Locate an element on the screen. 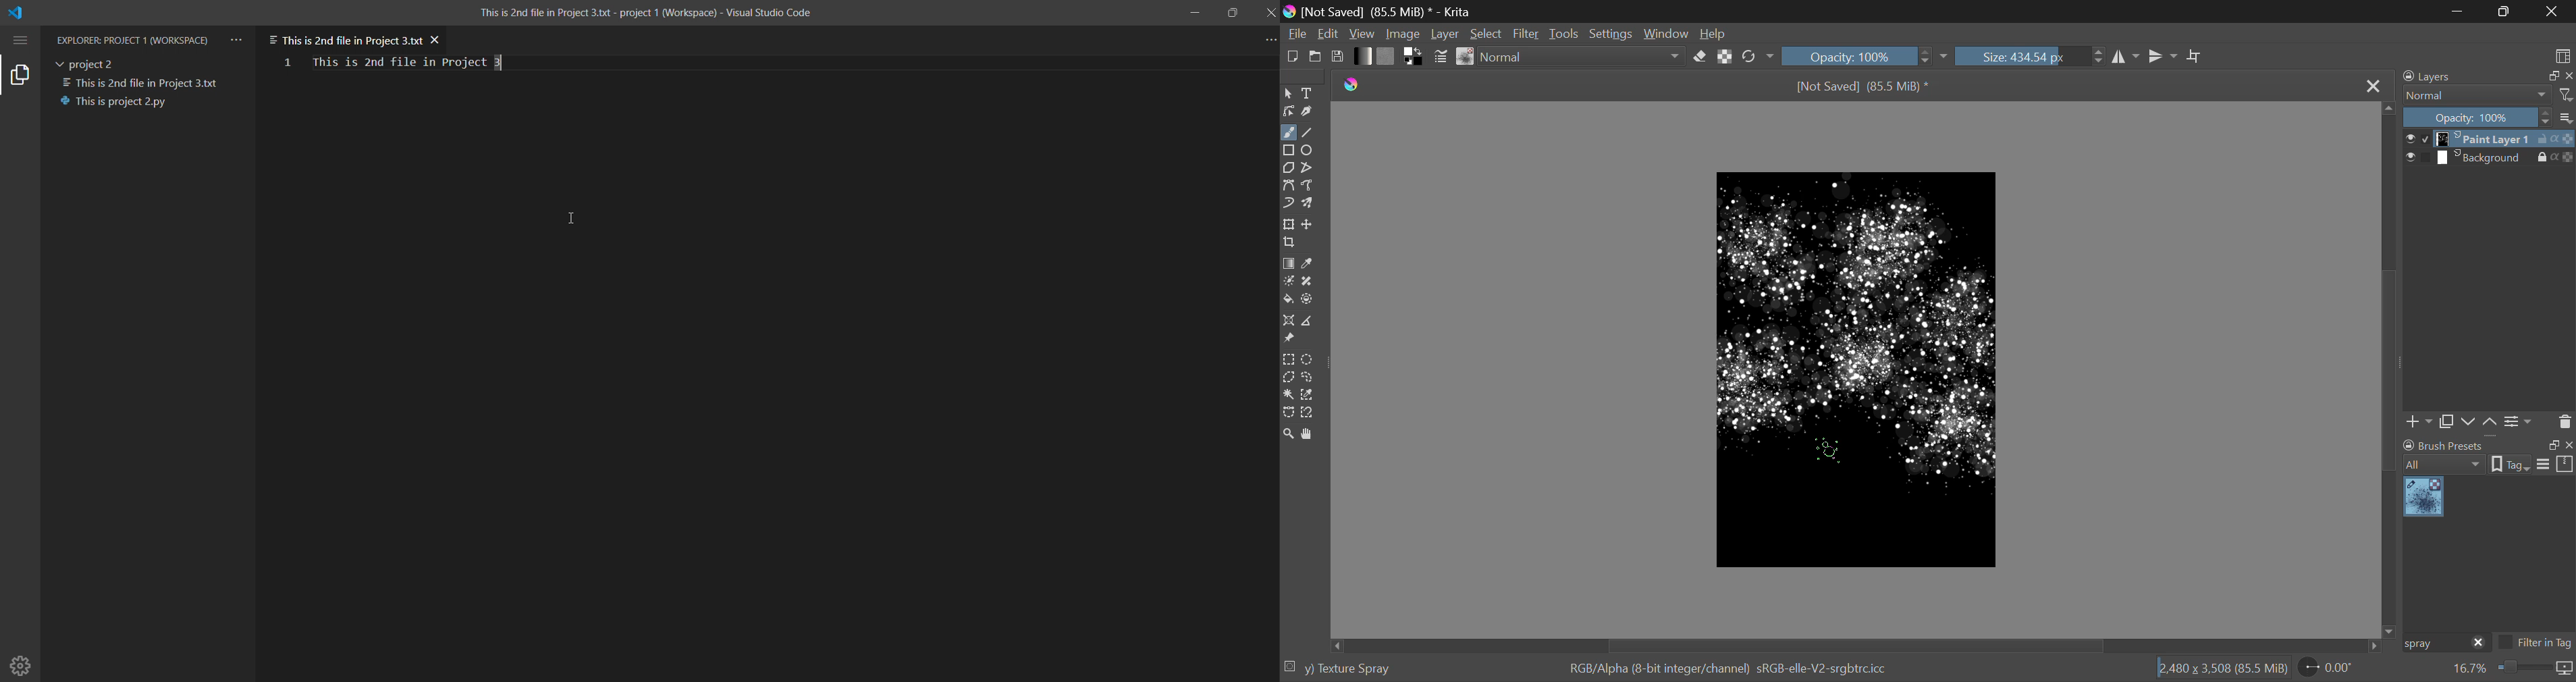 This screenshot has height=700, width=2576. selection is located at coordinates (1289, 664).